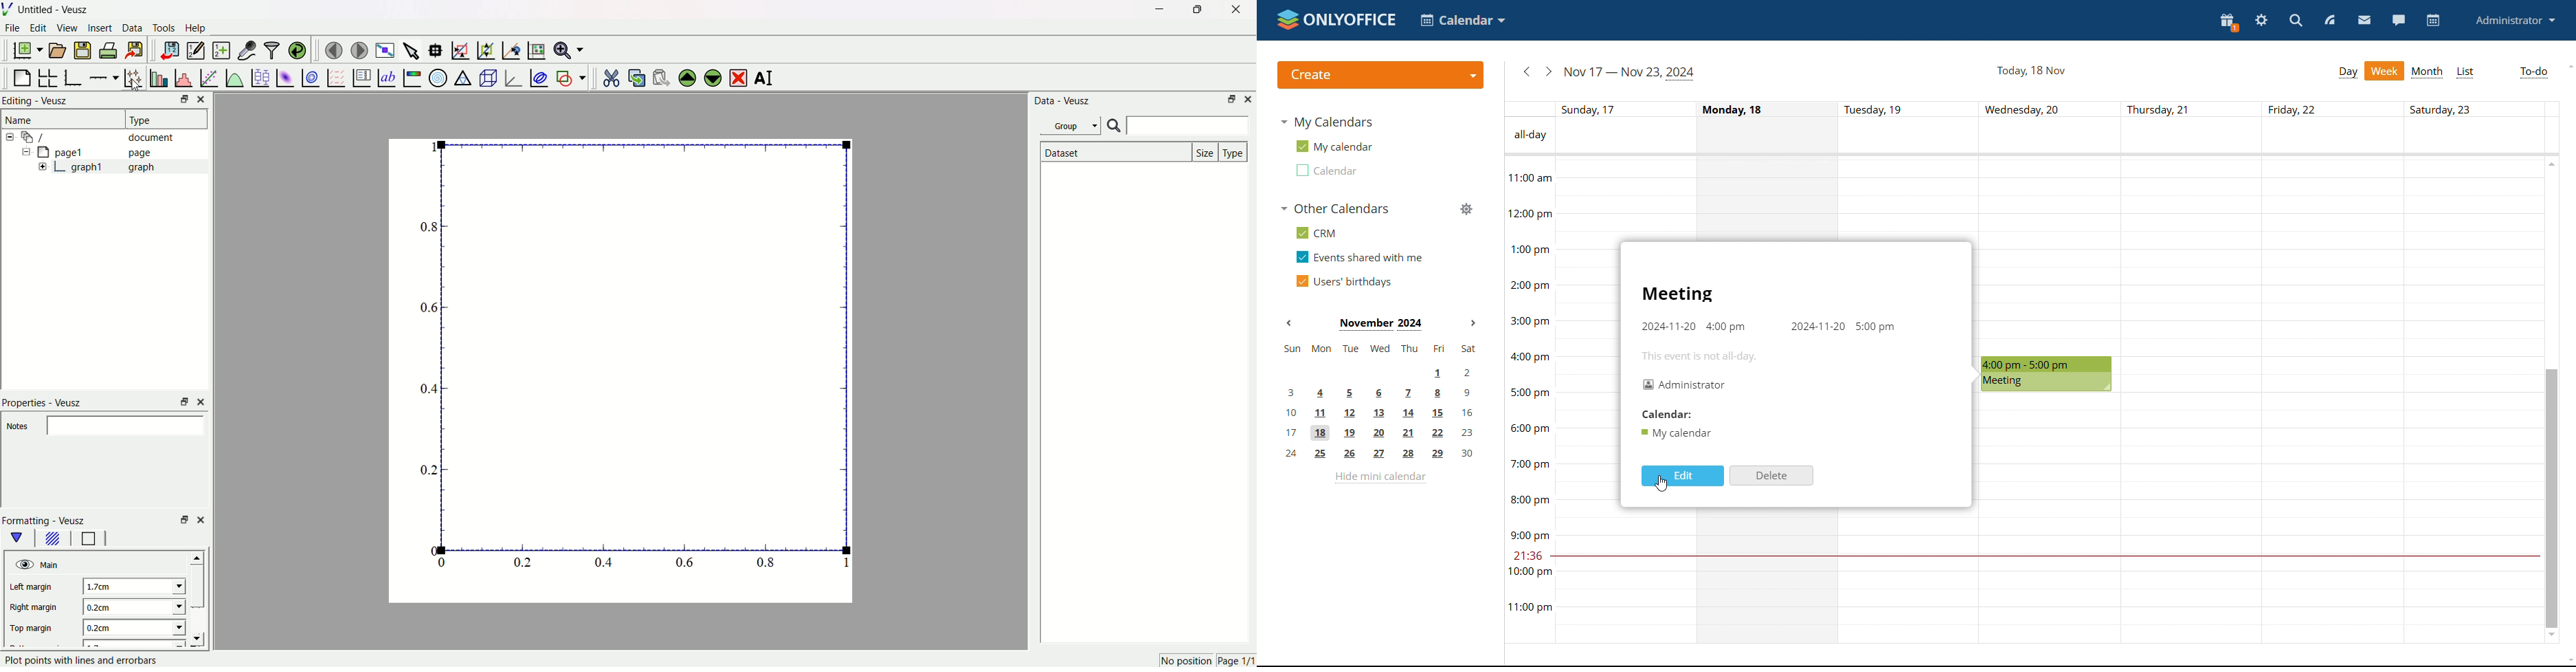  Describe the element at coordinates (612, 374) in the screenshot. I see `page` at that location.